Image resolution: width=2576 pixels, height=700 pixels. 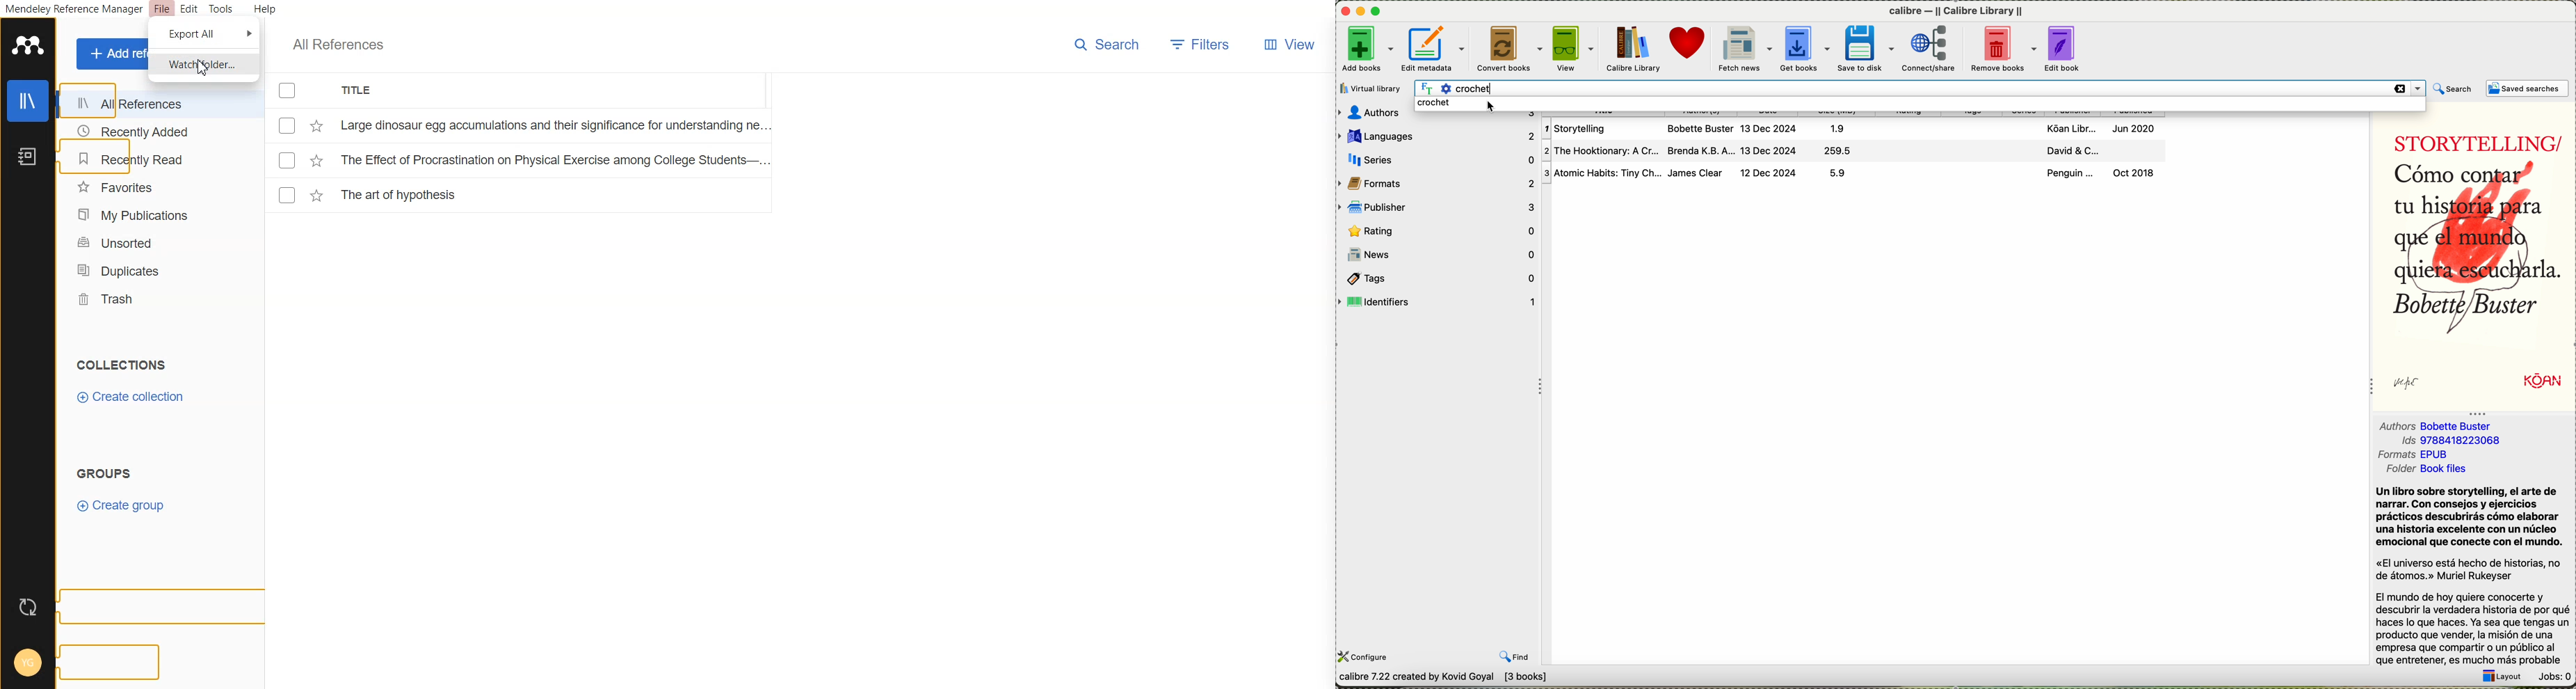 I want to click on All References, so click(x=337, y=45).